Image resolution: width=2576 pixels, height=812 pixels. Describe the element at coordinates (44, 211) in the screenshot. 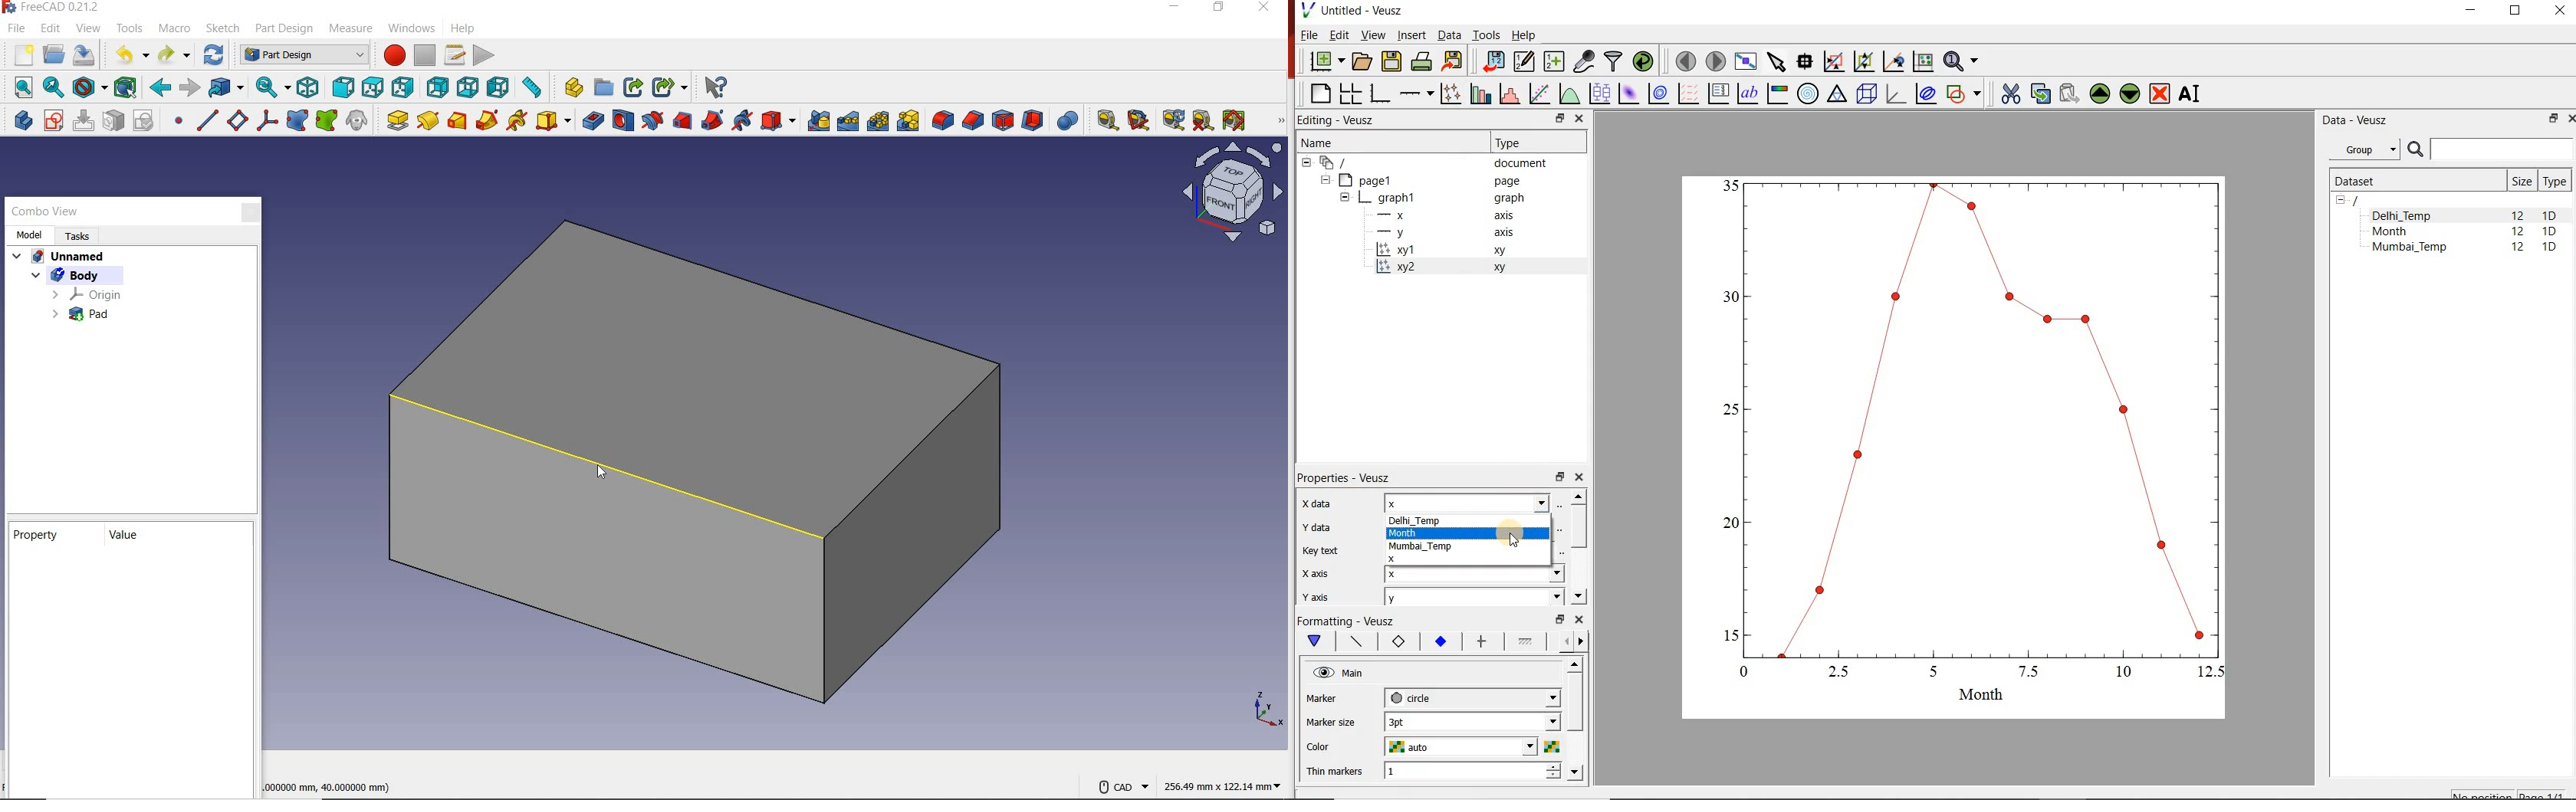

I see `combo view` at that location.